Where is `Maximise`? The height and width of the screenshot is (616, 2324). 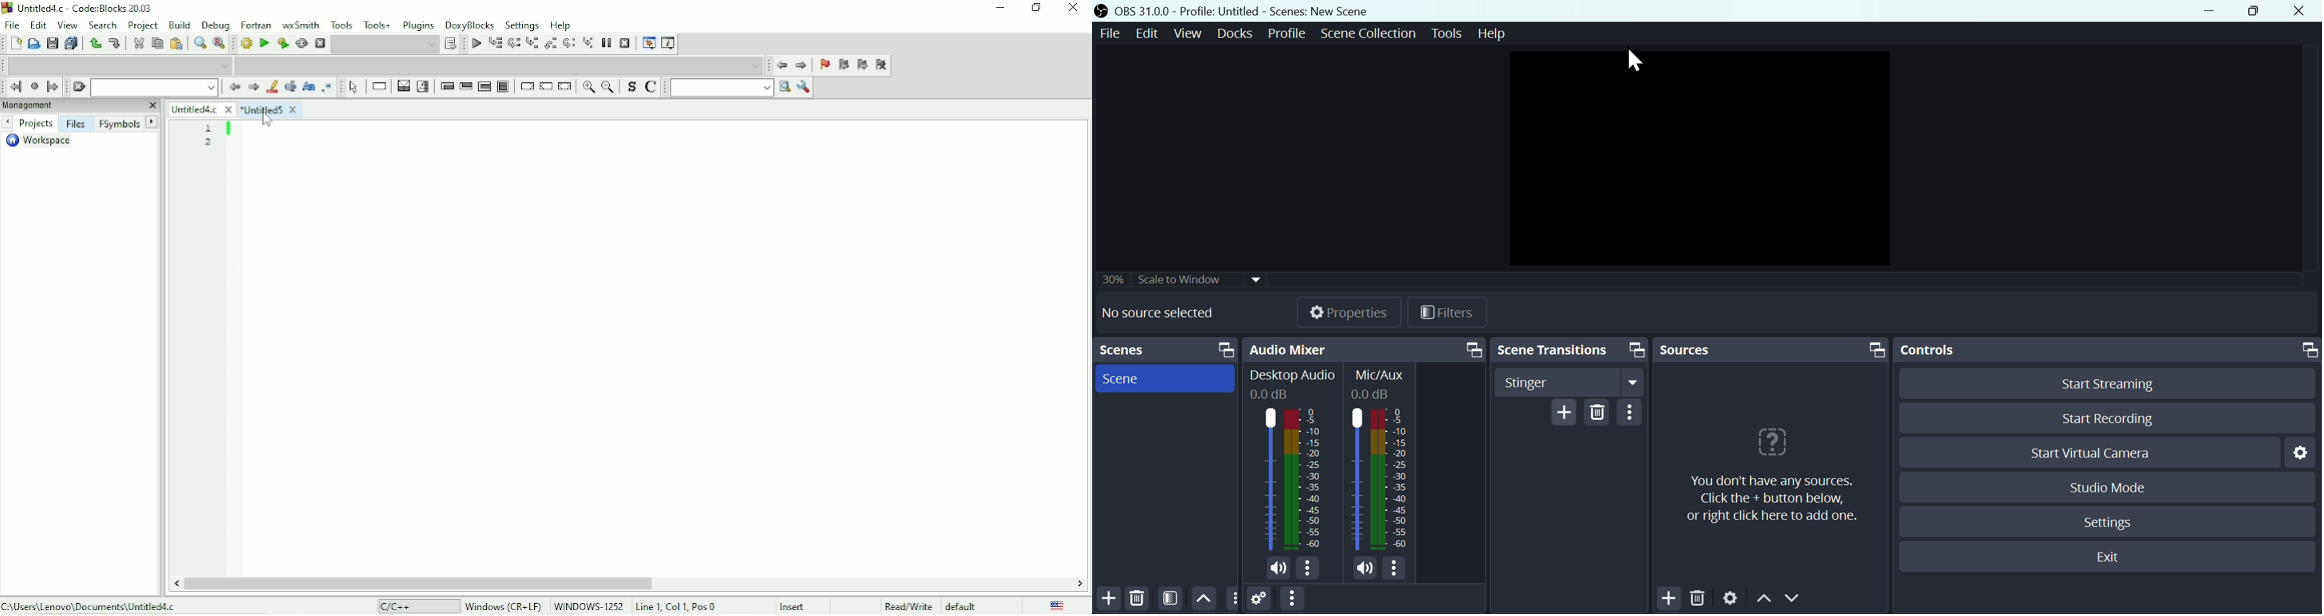
Maximise is located at coordinates (2260, 12).